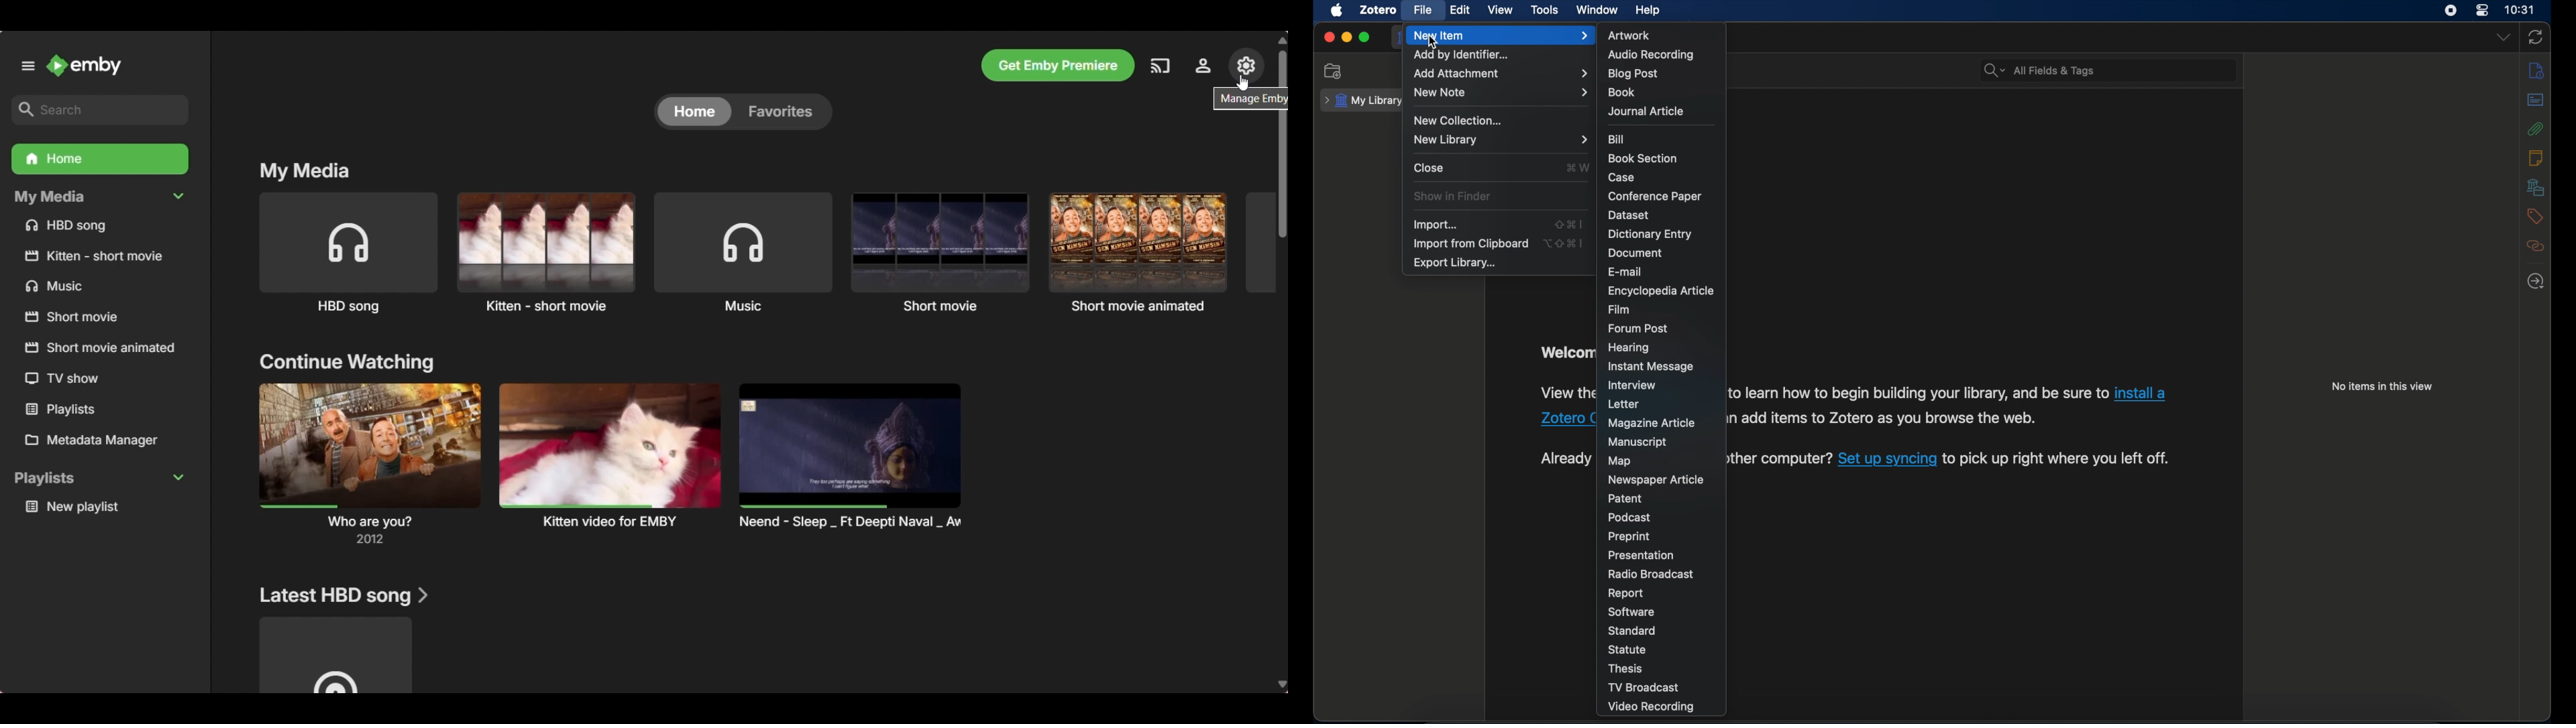 Image resolution: width=2576 pixels, height=728 pixels. Describe the element at coordinates (2536, 158) in the screenshot. I see `notes` at that location.